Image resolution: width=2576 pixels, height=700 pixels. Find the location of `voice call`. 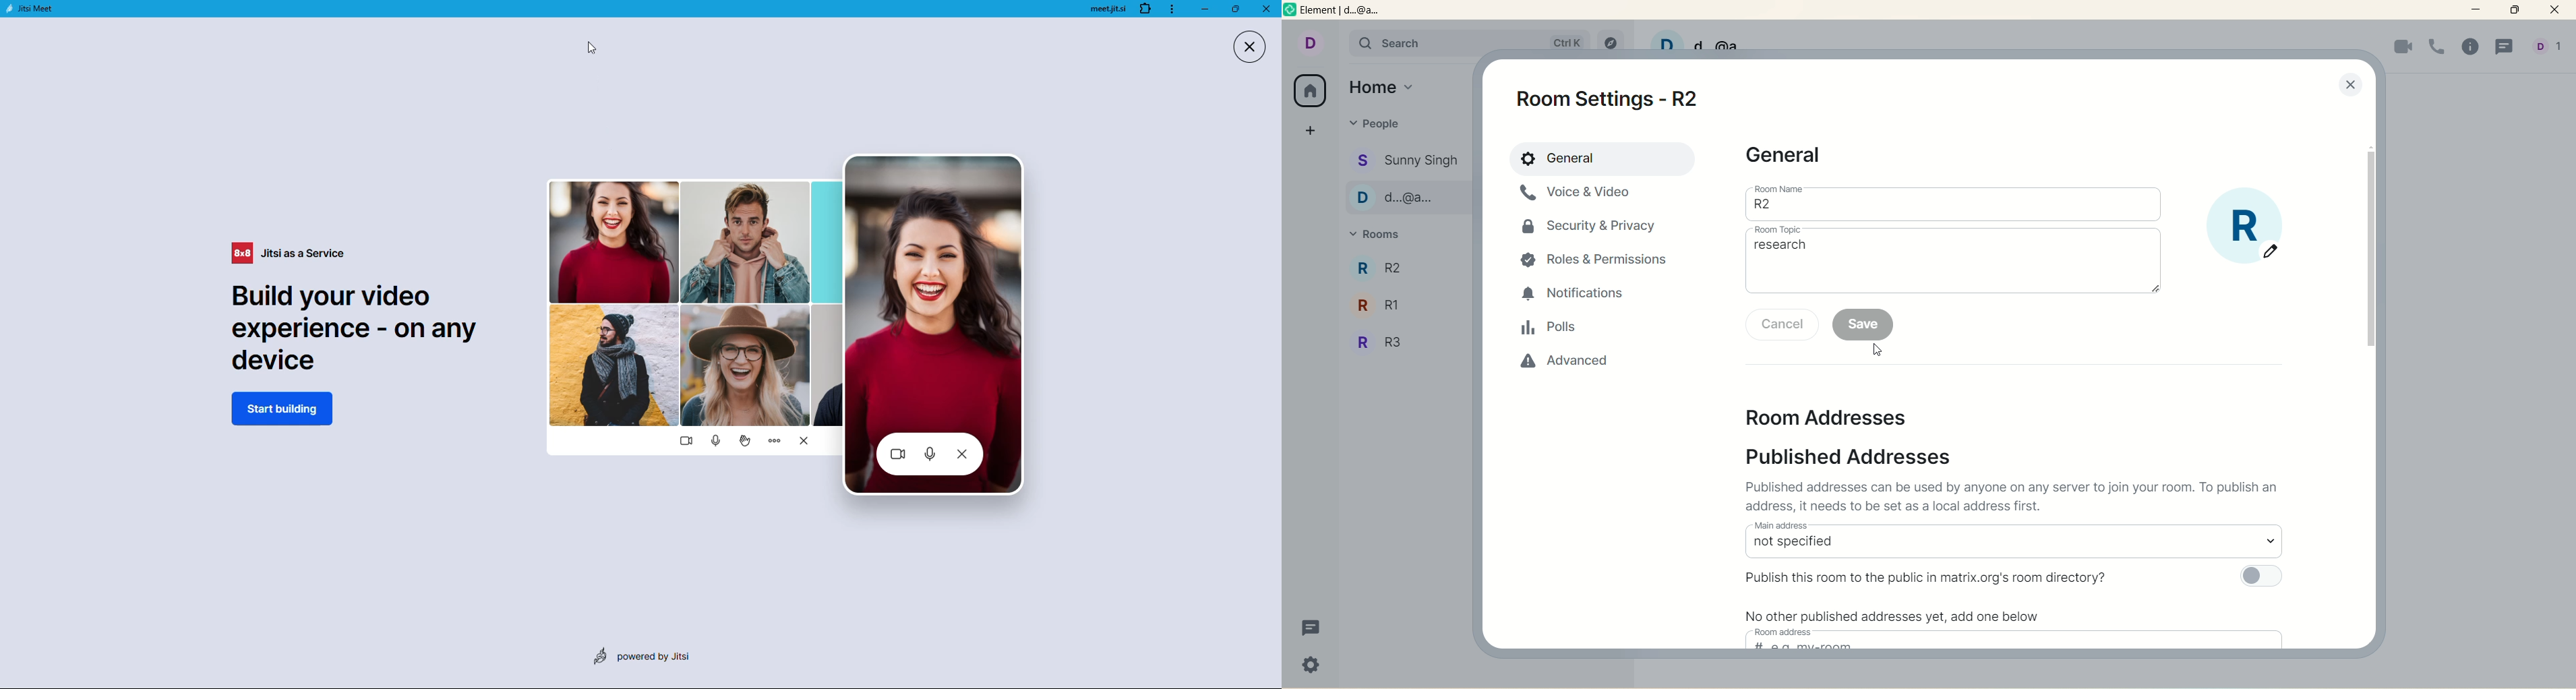

voice call is located at coordinates (2437, 46).